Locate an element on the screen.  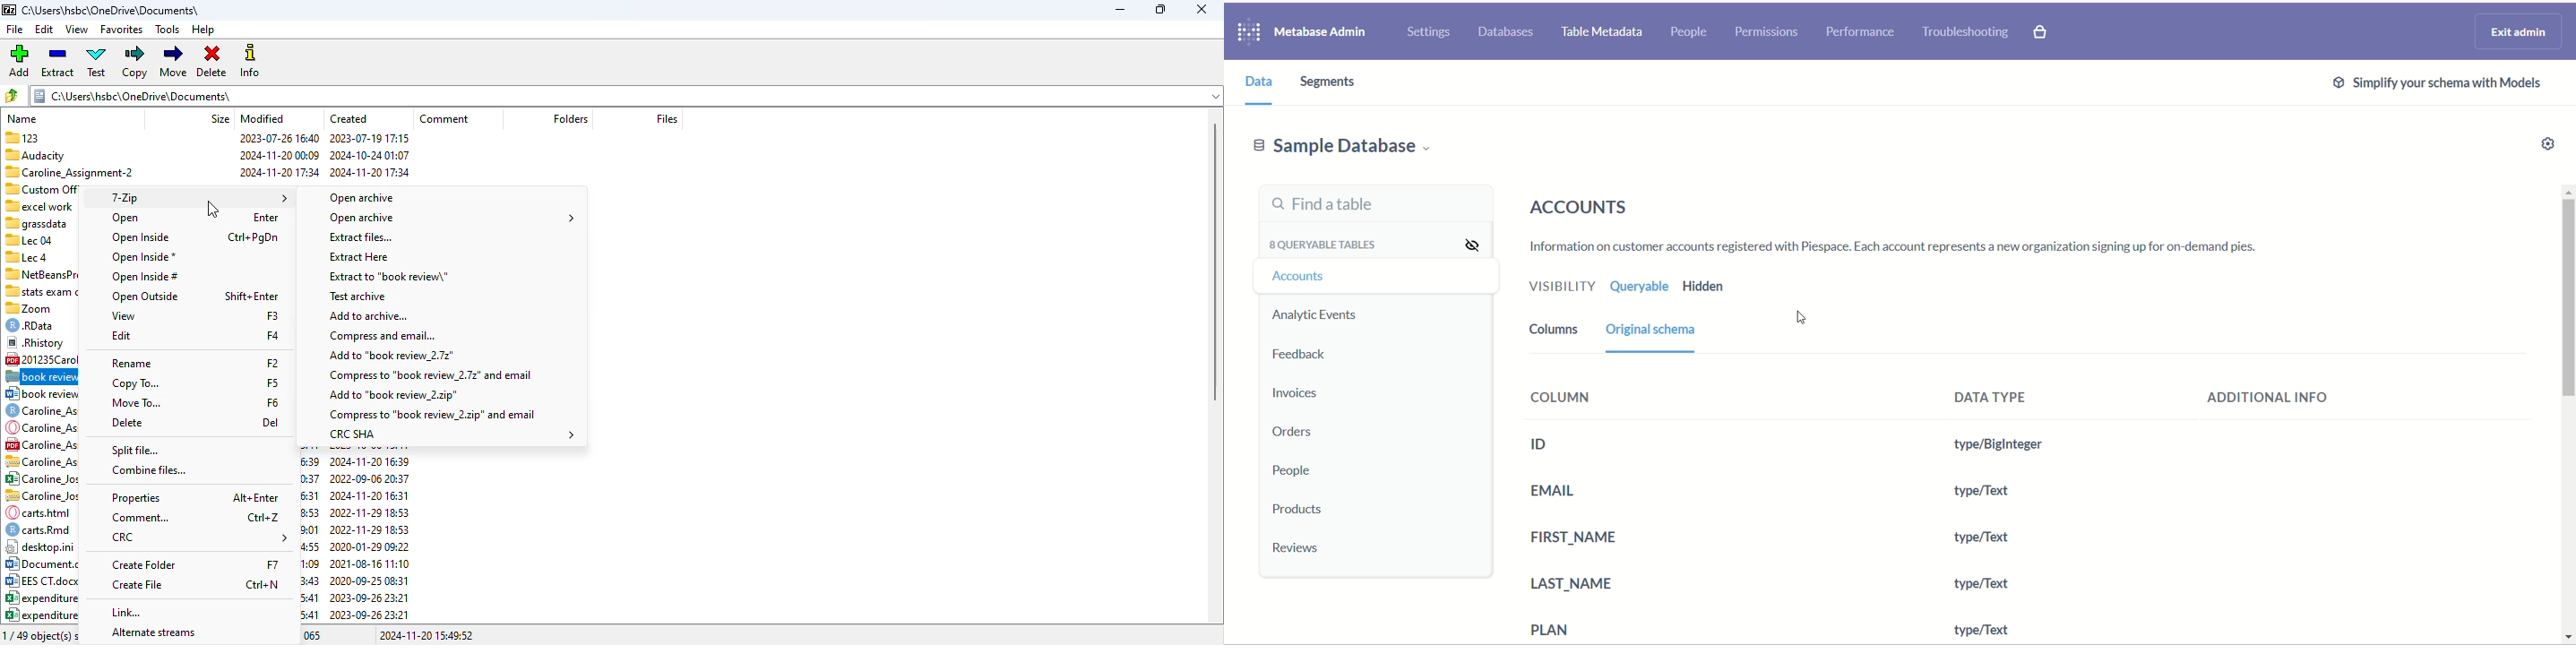
2024-11-20 15:49 is located at coordinates (425, 635).